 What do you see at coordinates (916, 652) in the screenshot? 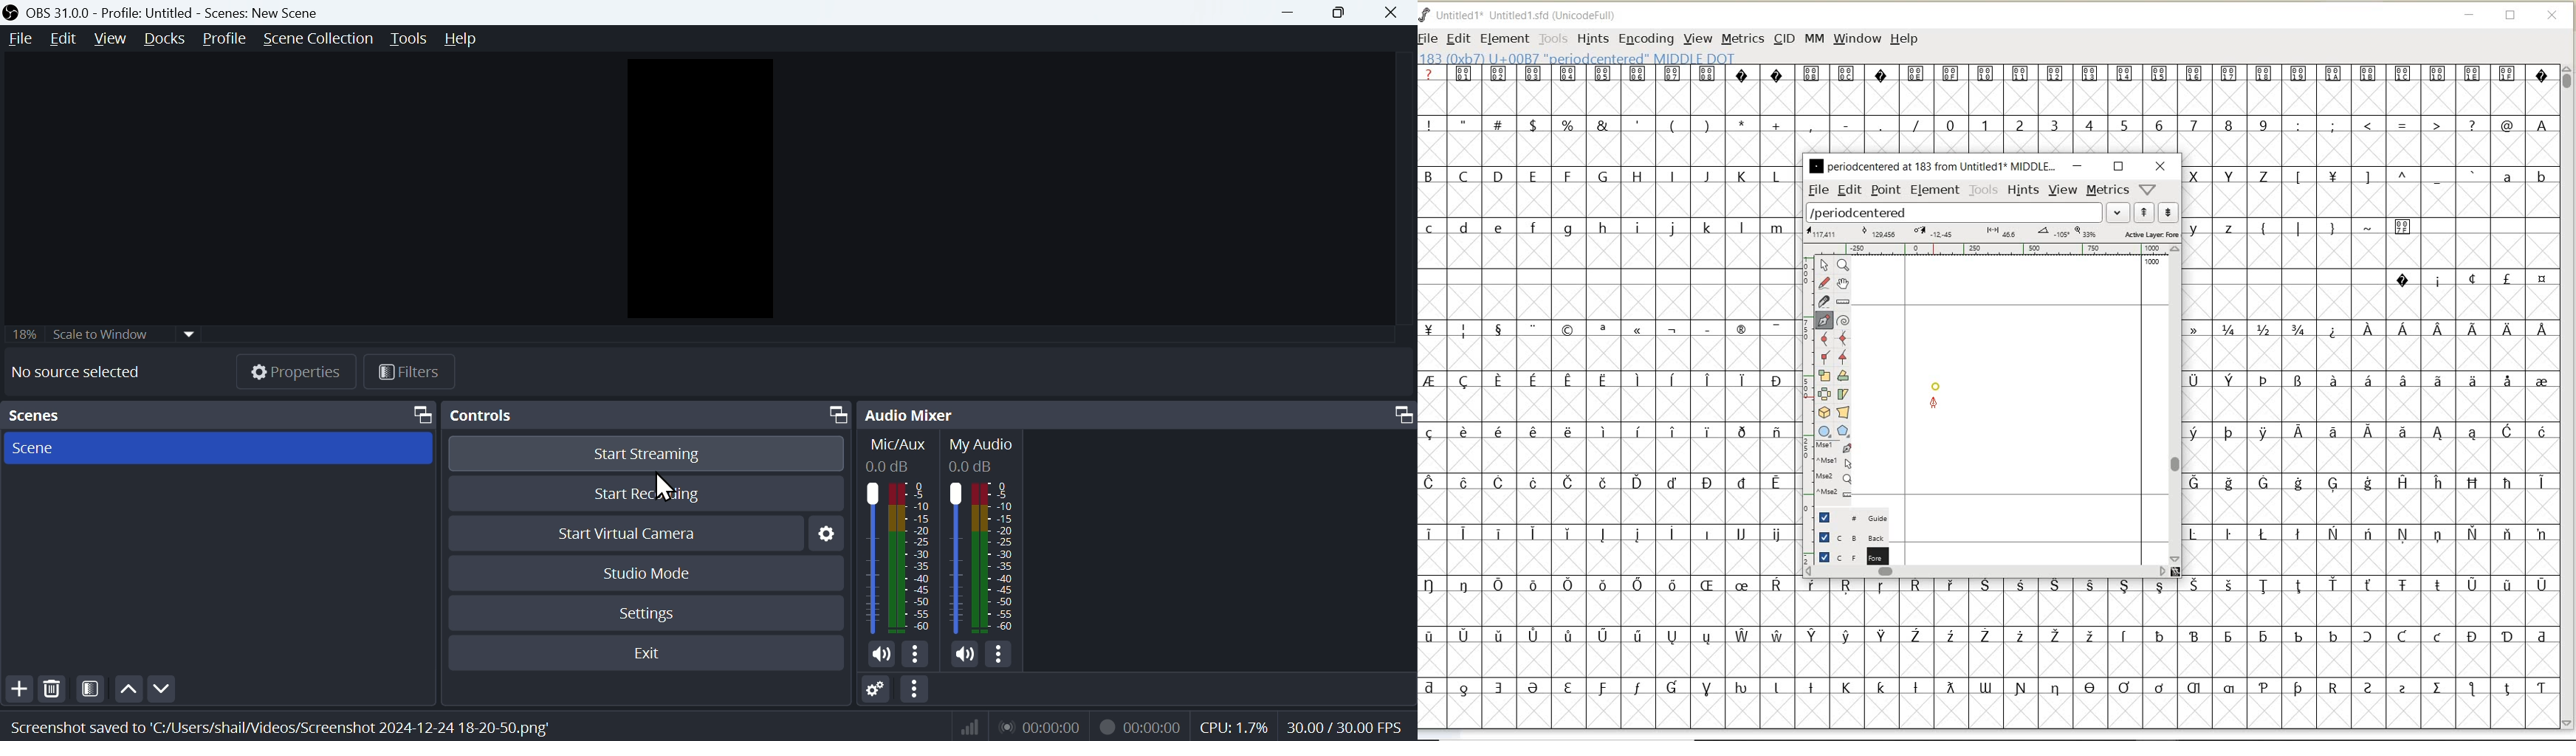
I see `More` at bounding box center [916, 652].